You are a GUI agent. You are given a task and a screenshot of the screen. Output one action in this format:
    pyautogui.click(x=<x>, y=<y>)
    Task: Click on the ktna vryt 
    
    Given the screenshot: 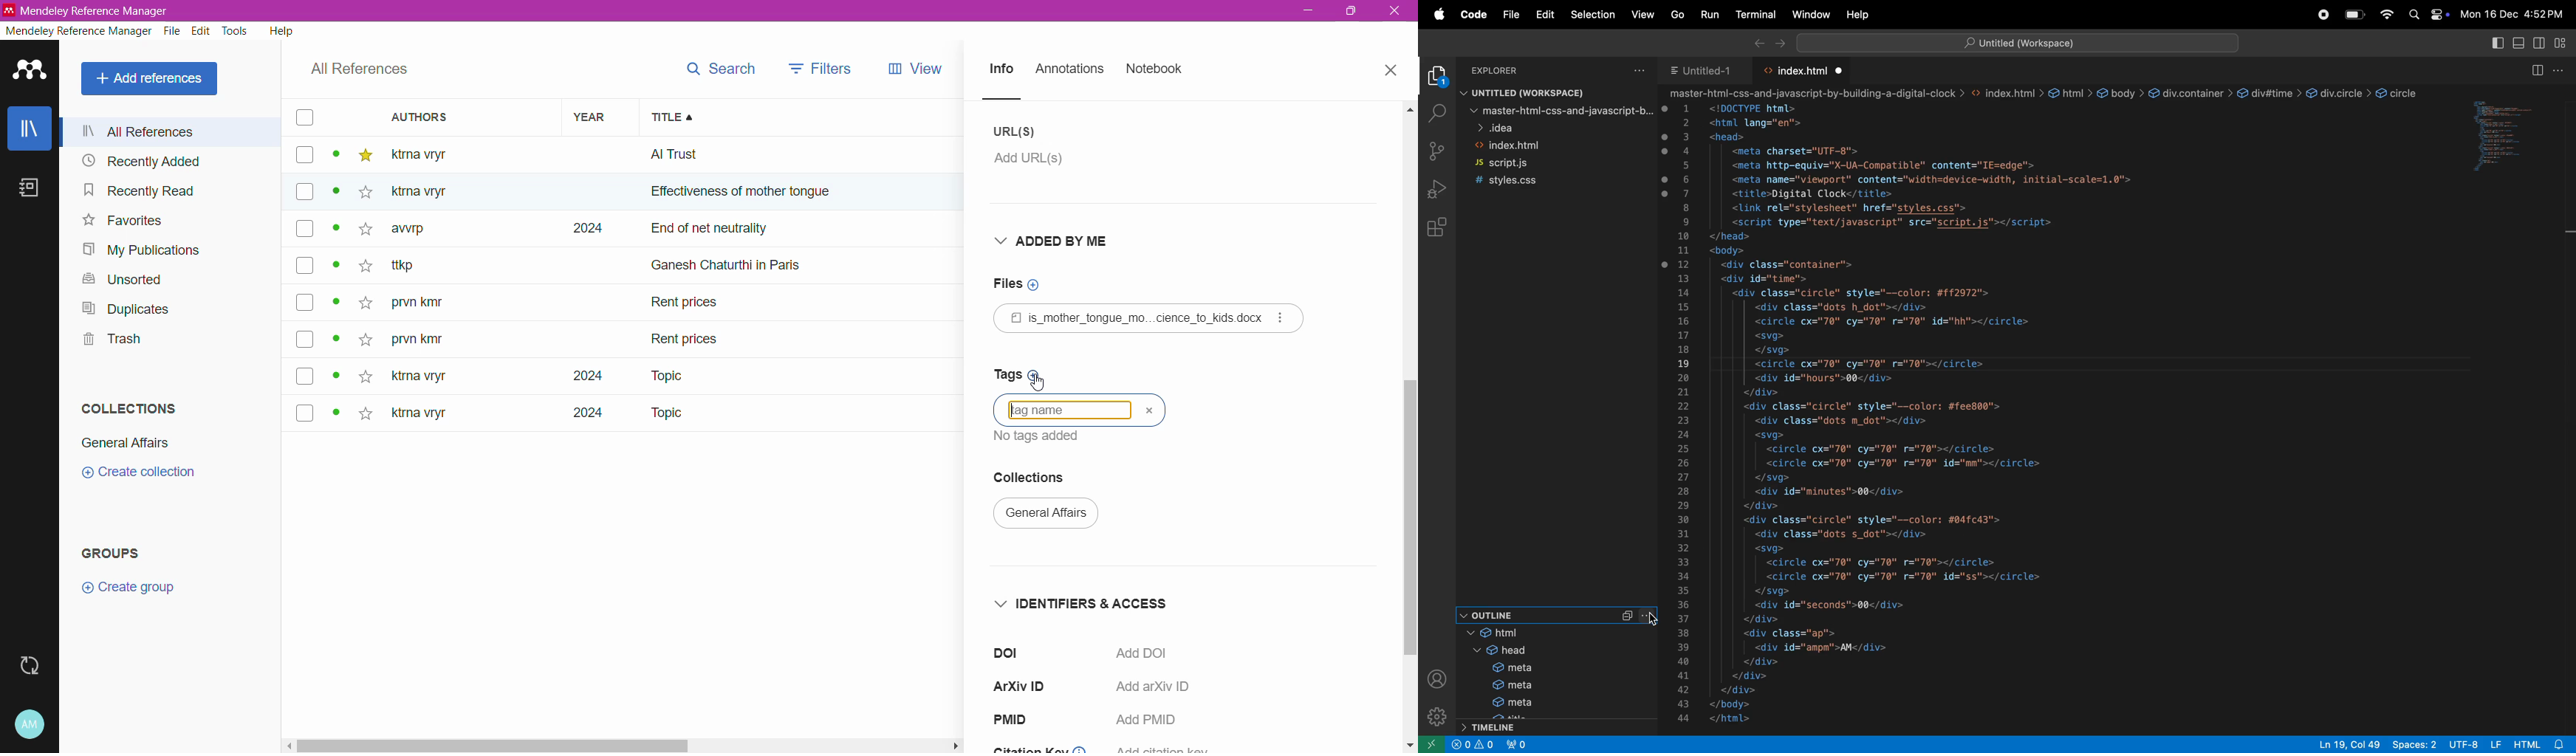 What is the action you would take?
    pyautogui.click(x=416, y=377)
    